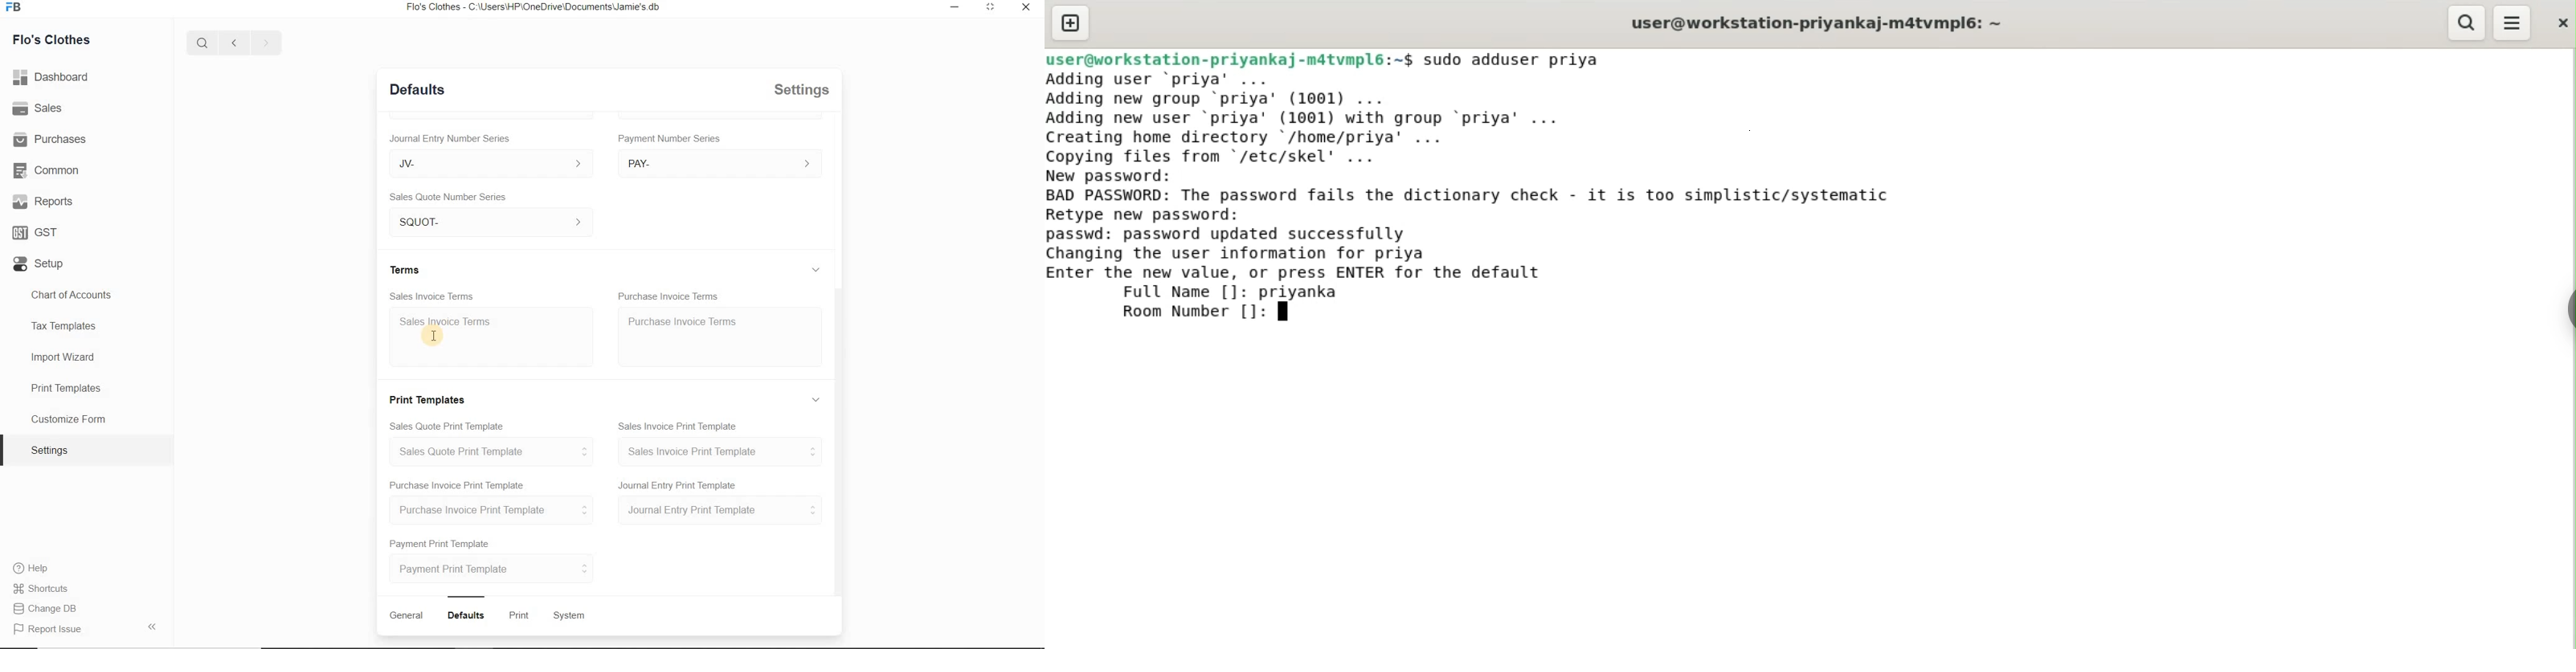  What do you see at coordinates (468, 615) in the screenshot?
I see `Defaults` at bounding box center [468, 615].